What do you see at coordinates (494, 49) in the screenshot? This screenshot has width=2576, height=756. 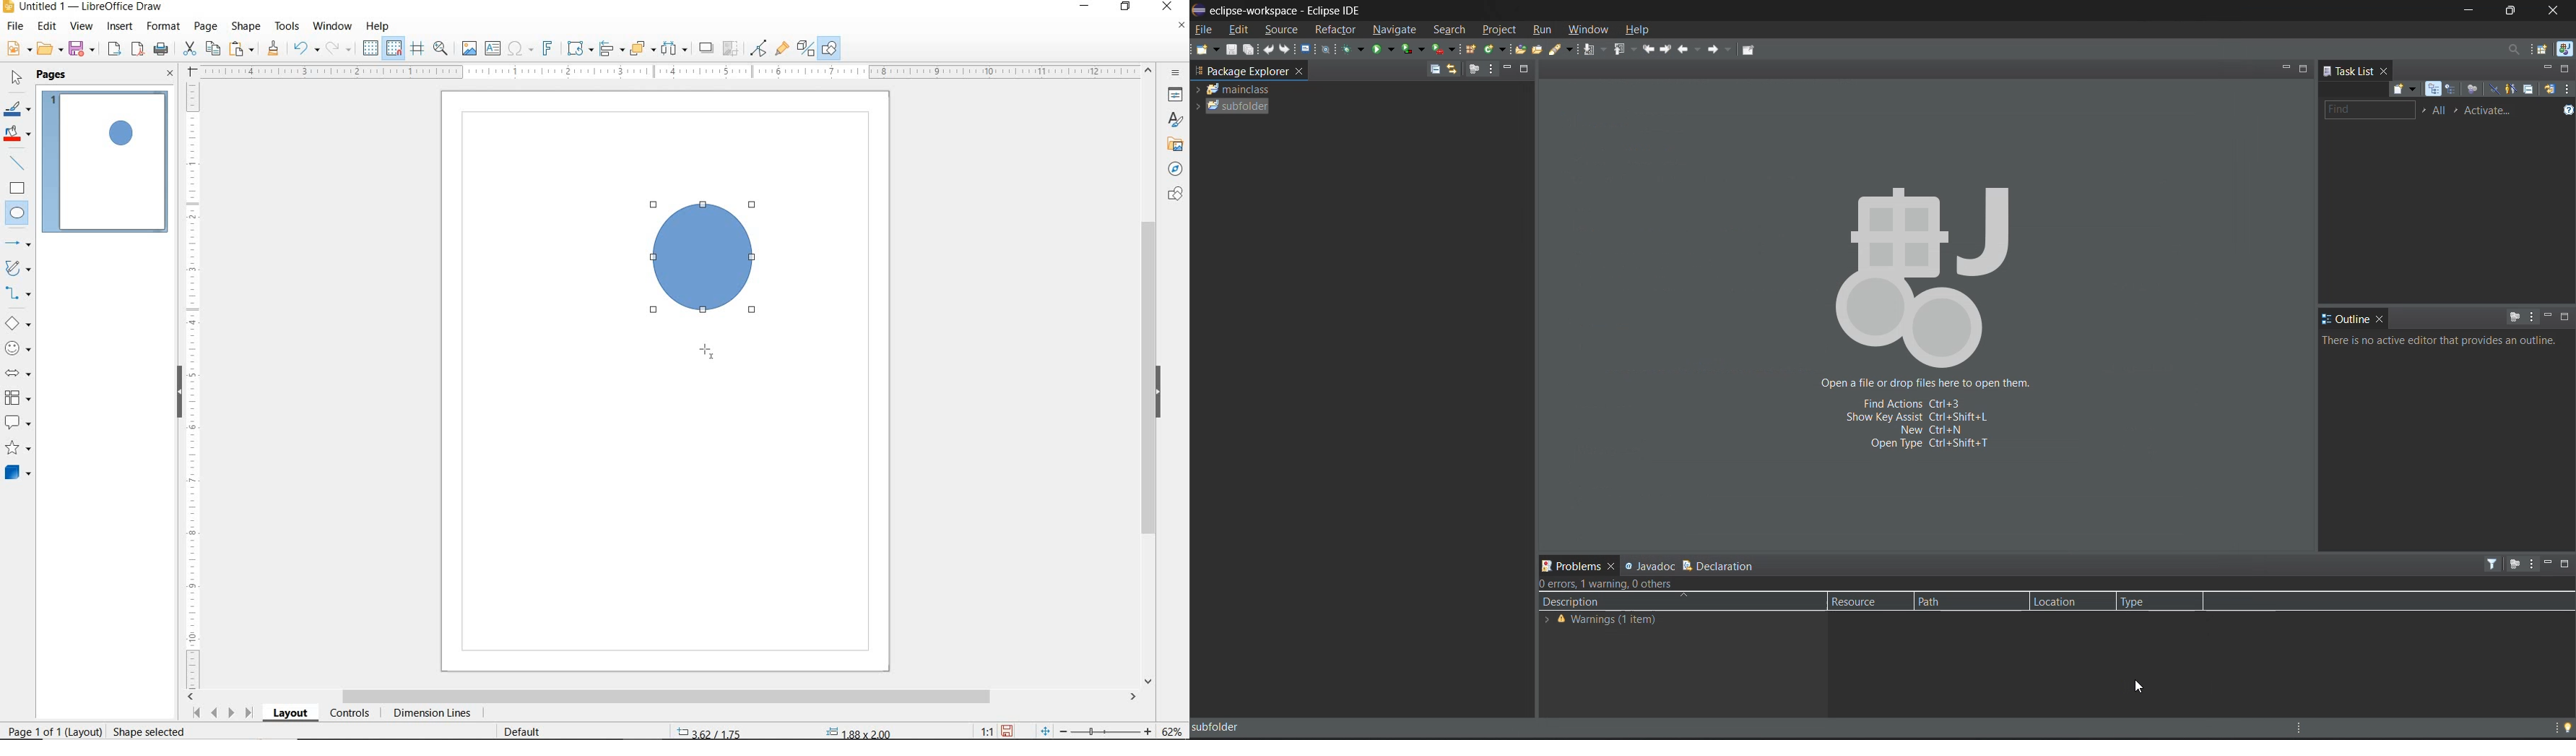 I see `INSERT TEXT BOX` at bounding box center [494, 49].